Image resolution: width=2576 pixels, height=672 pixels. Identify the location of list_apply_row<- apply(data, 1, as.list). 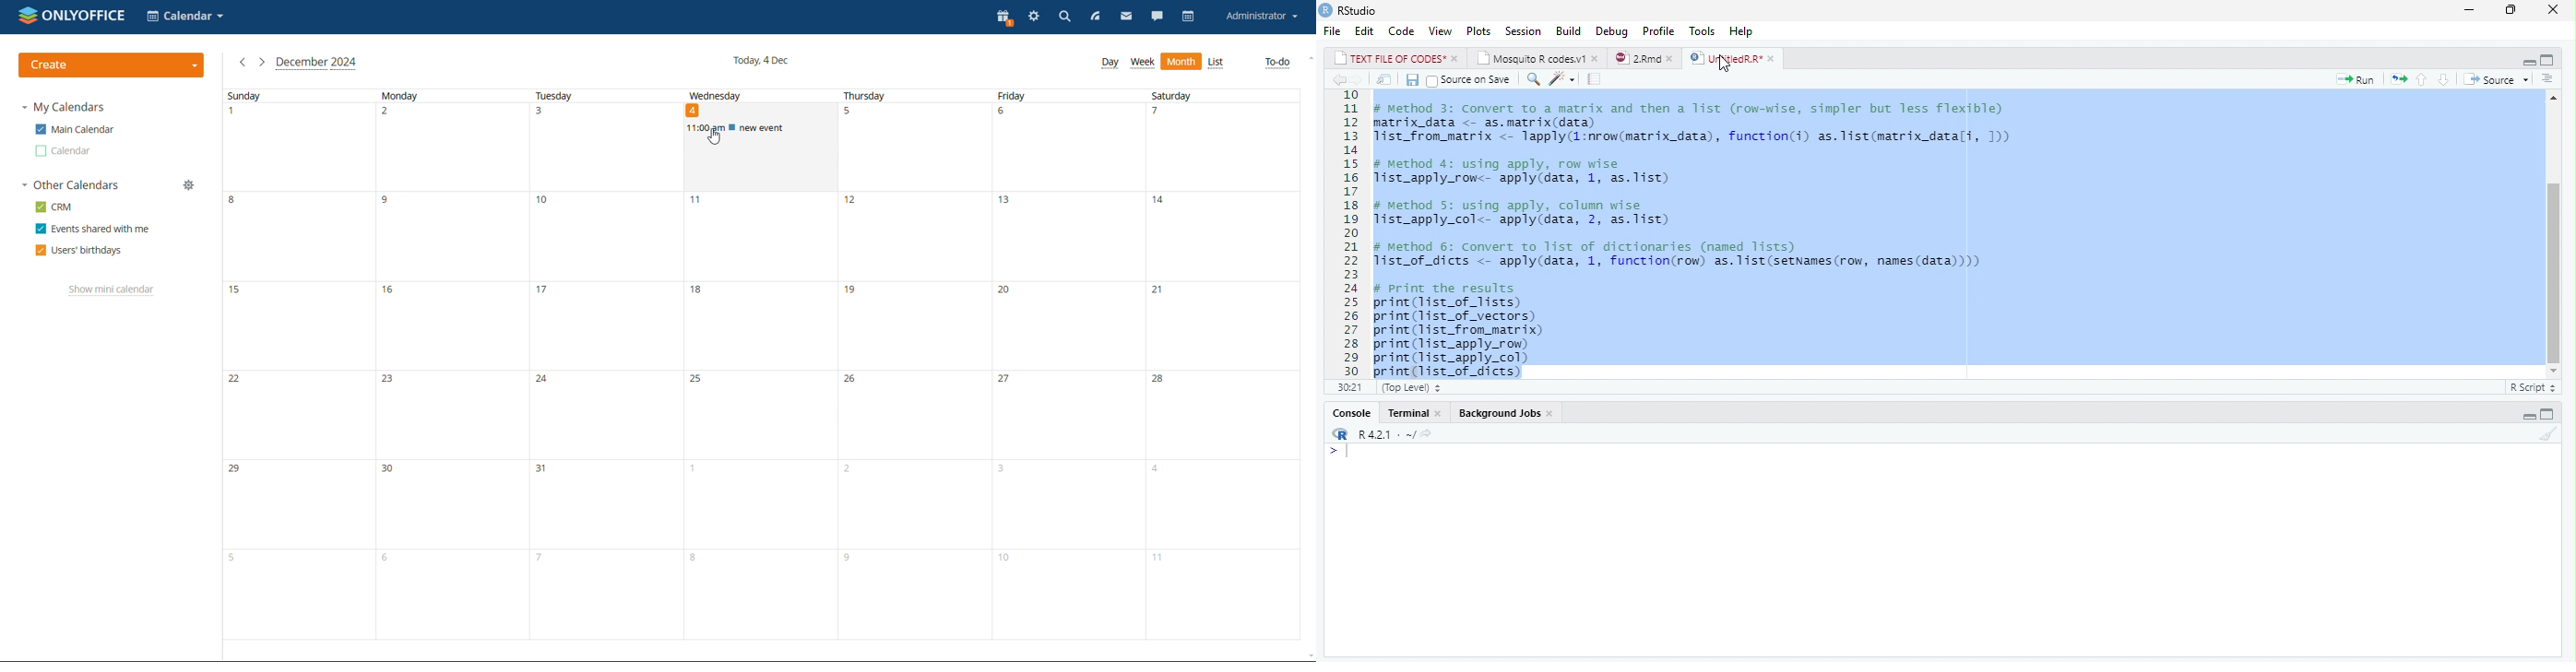
(1530, 180).